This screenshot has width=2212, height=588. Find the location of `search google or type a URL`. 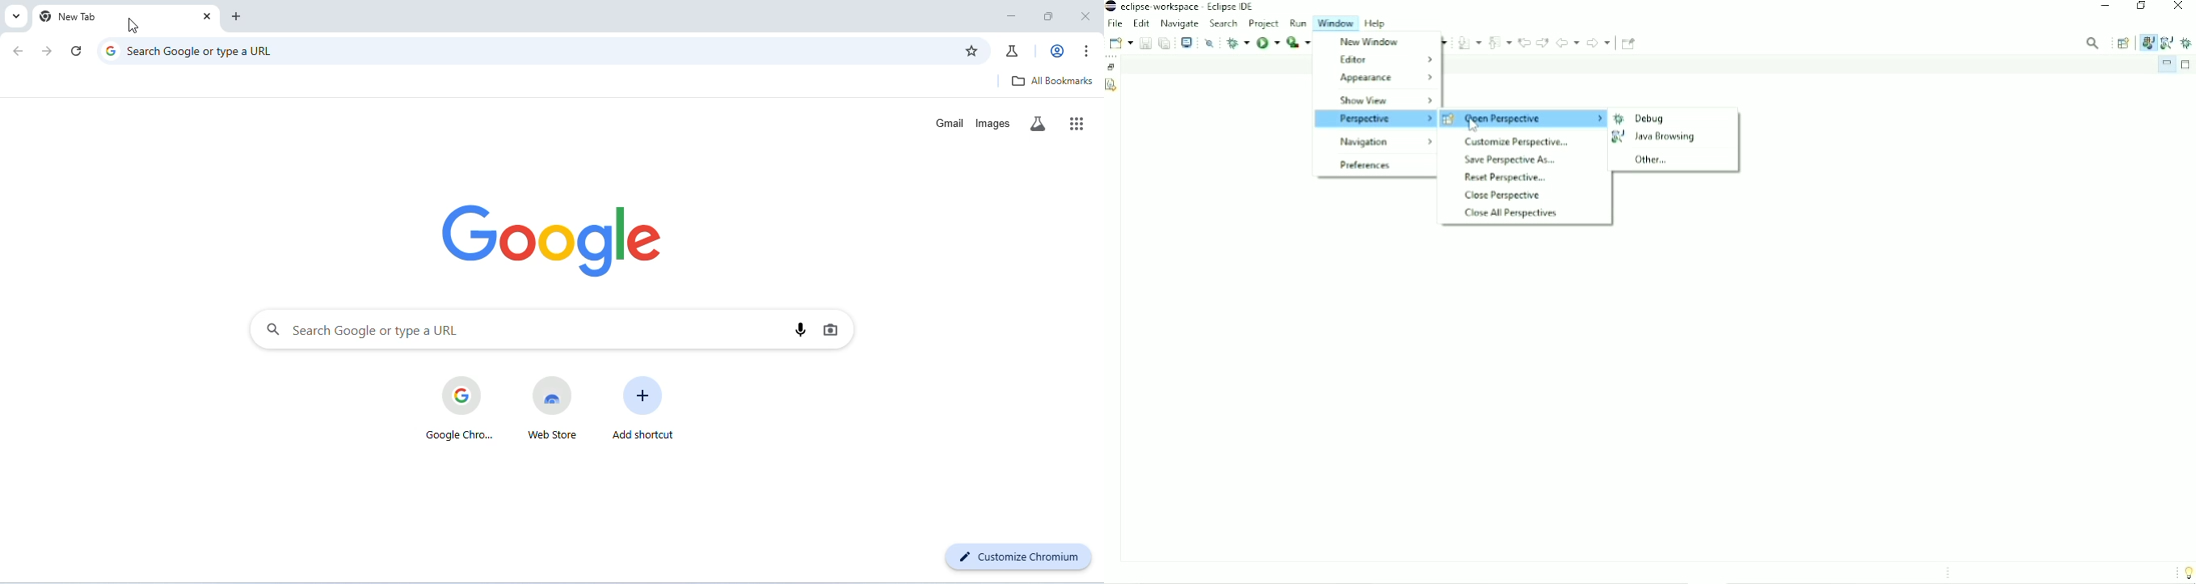

search google or type a URL is located at coordinates (525, 50).